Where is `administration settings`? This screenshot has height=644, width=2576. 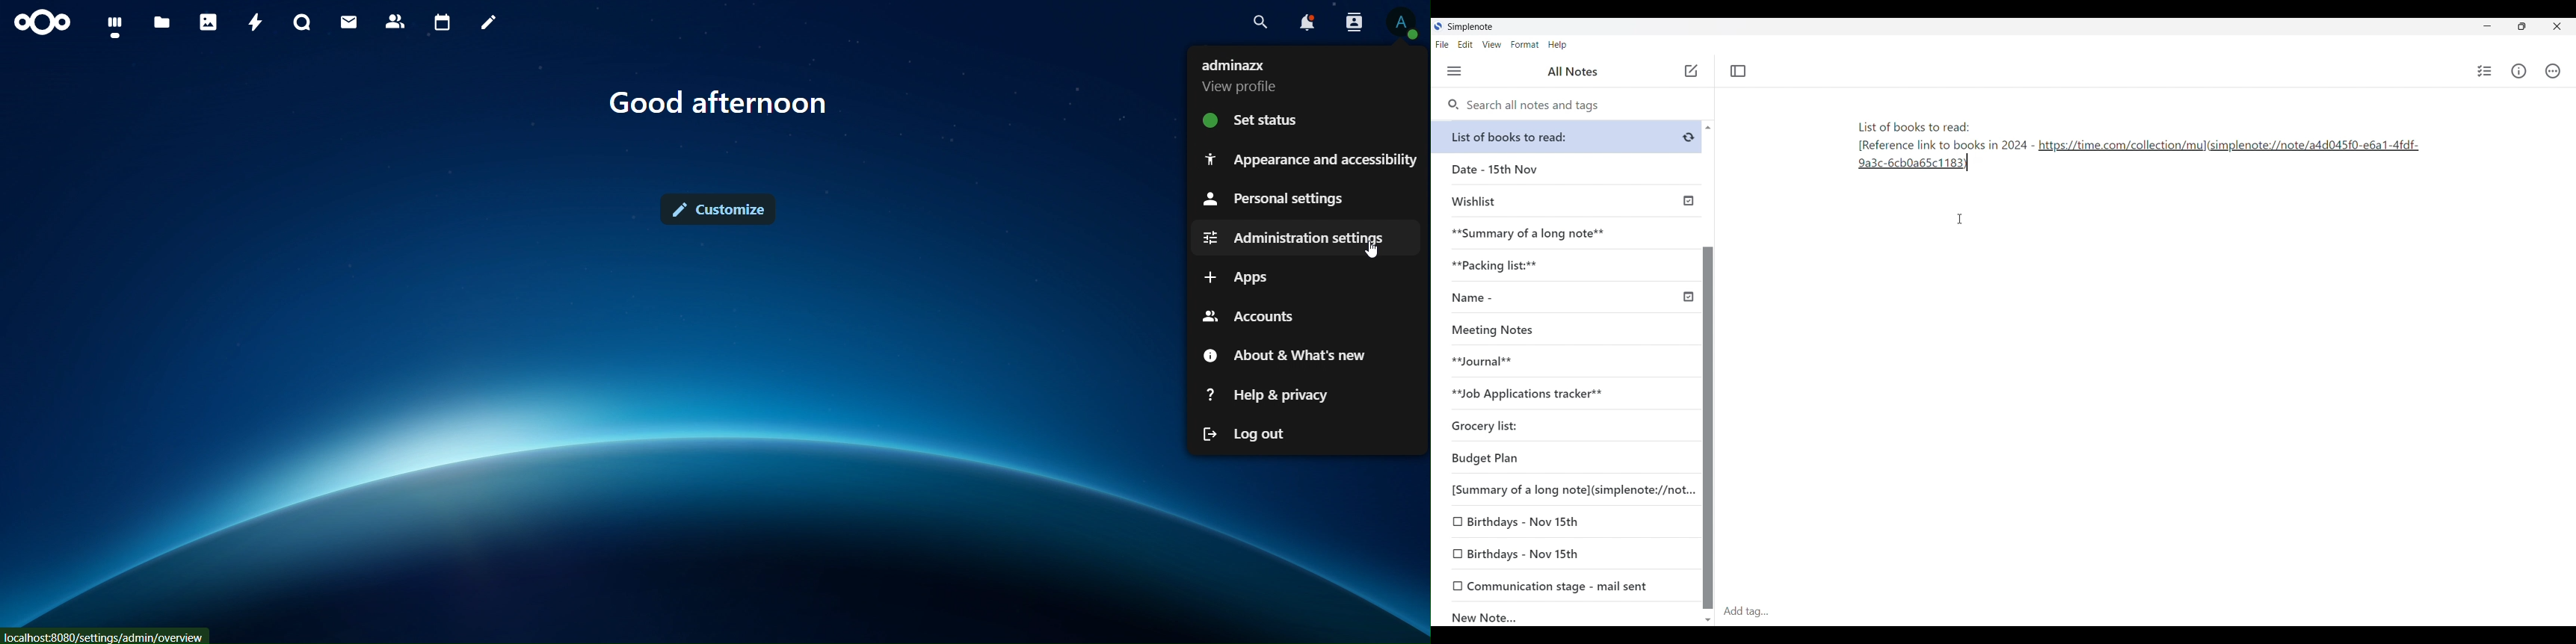 administration settings is located at coordinates (1289, 236).